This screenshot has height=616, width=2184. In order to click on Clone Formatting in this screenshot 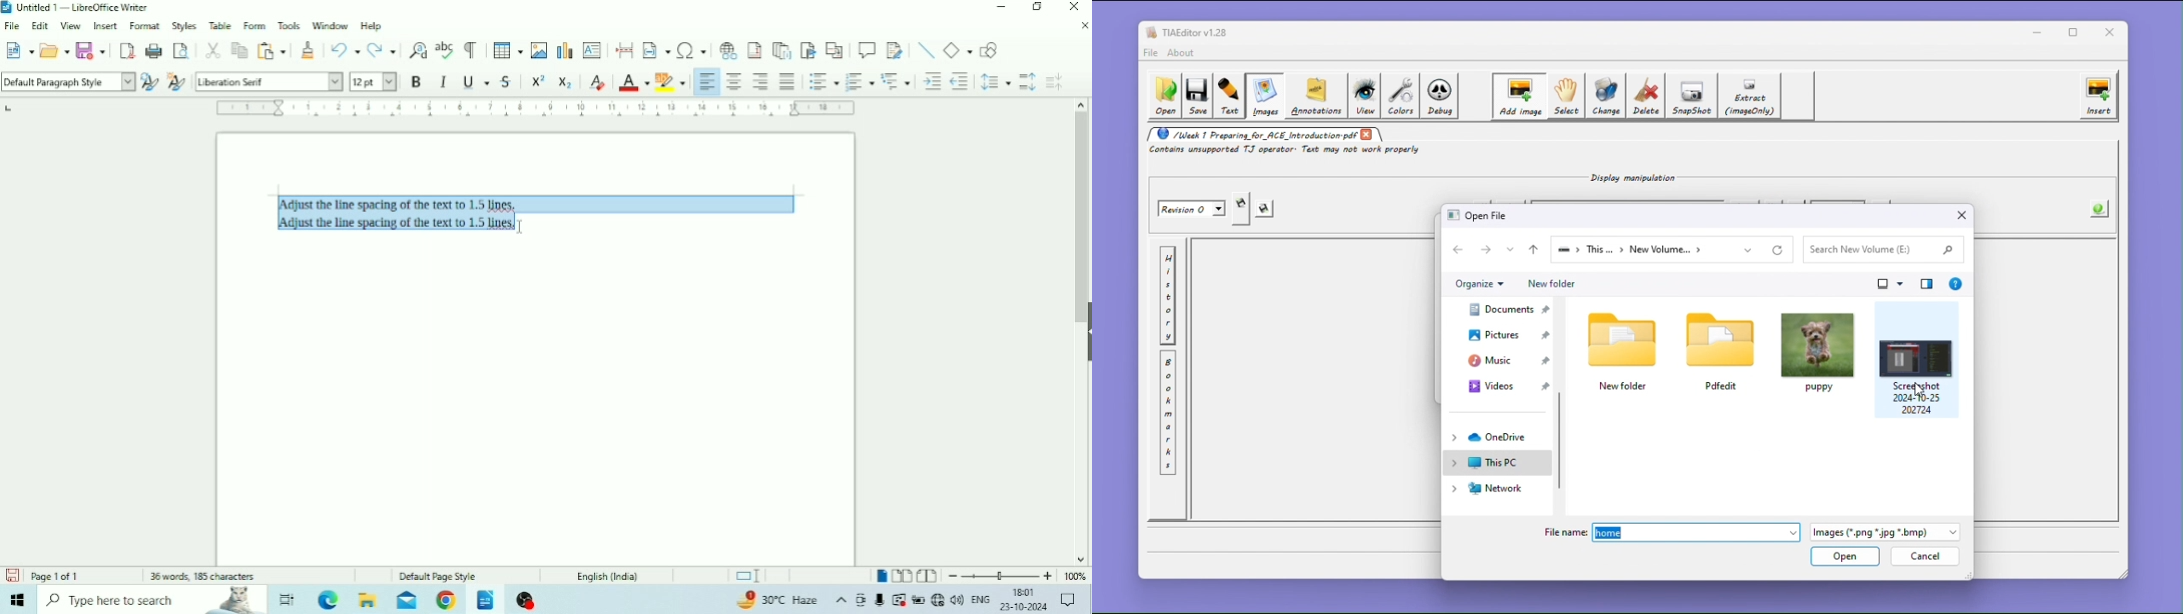, I will do `click(308, 50)`.